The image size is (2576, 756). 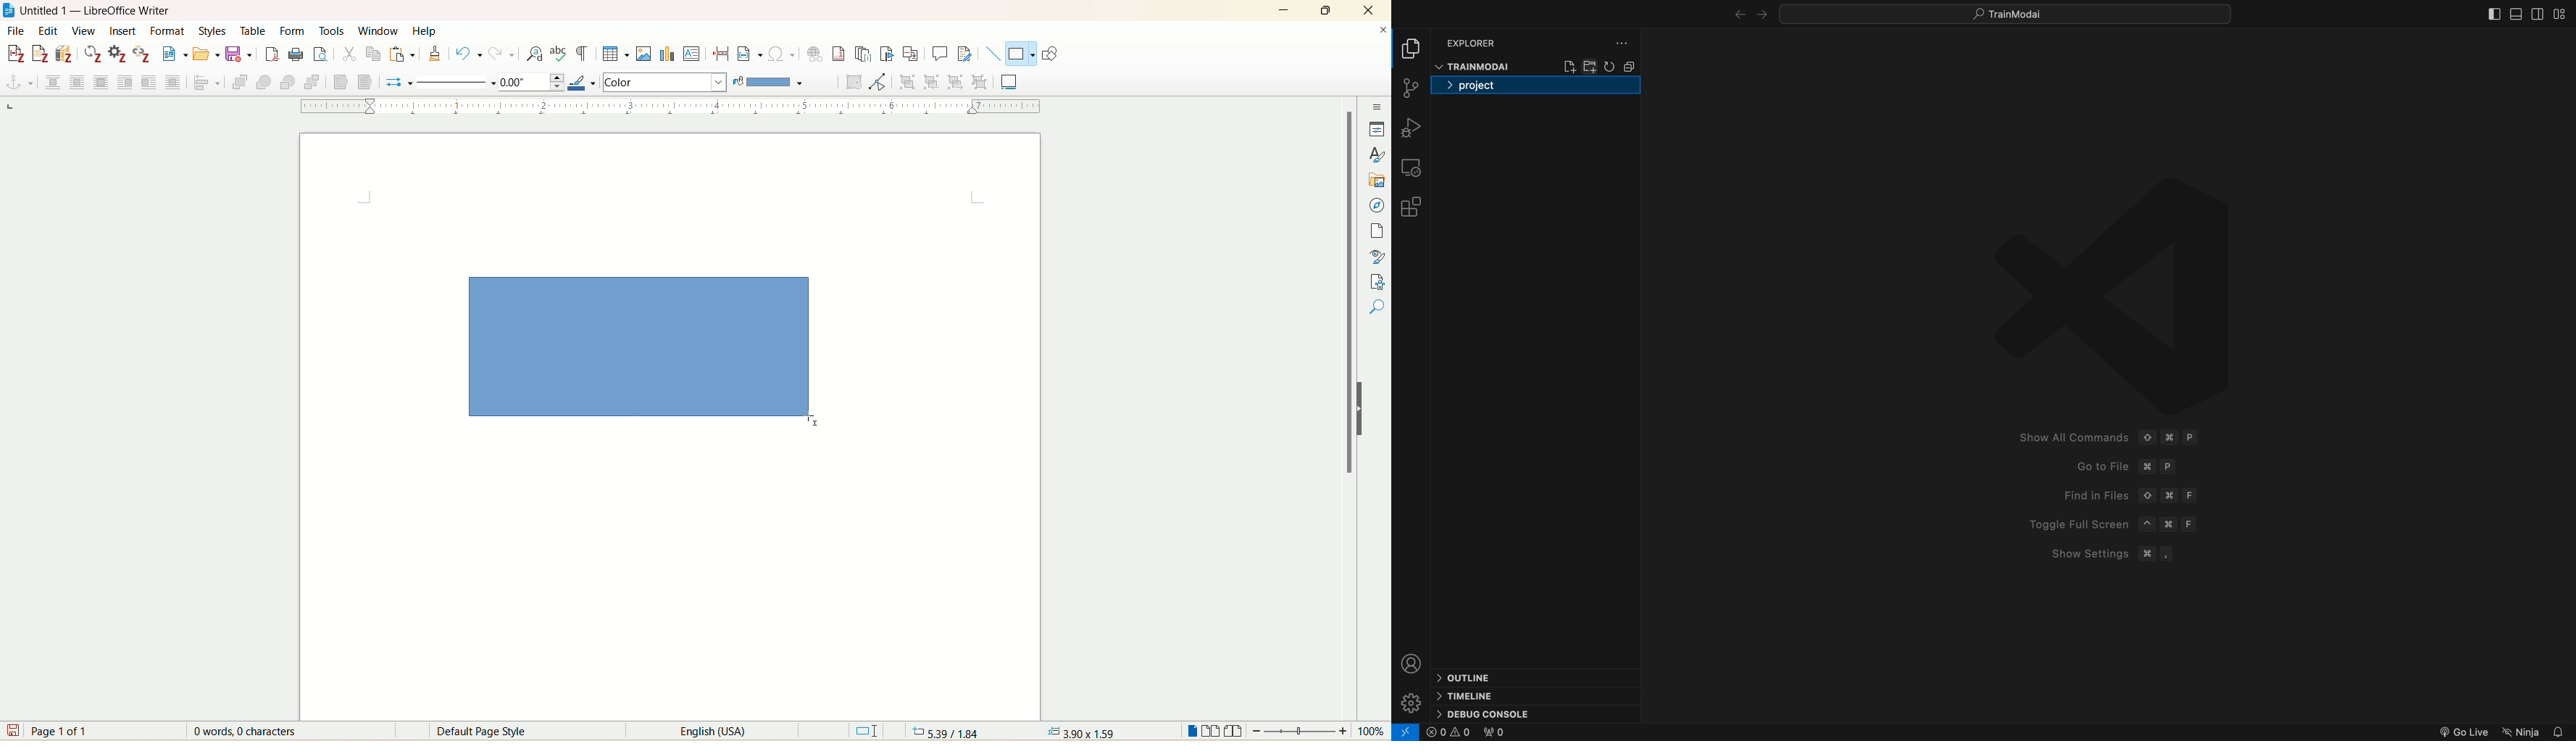 I want to click on Show settings, so click(x=2106, y=554).